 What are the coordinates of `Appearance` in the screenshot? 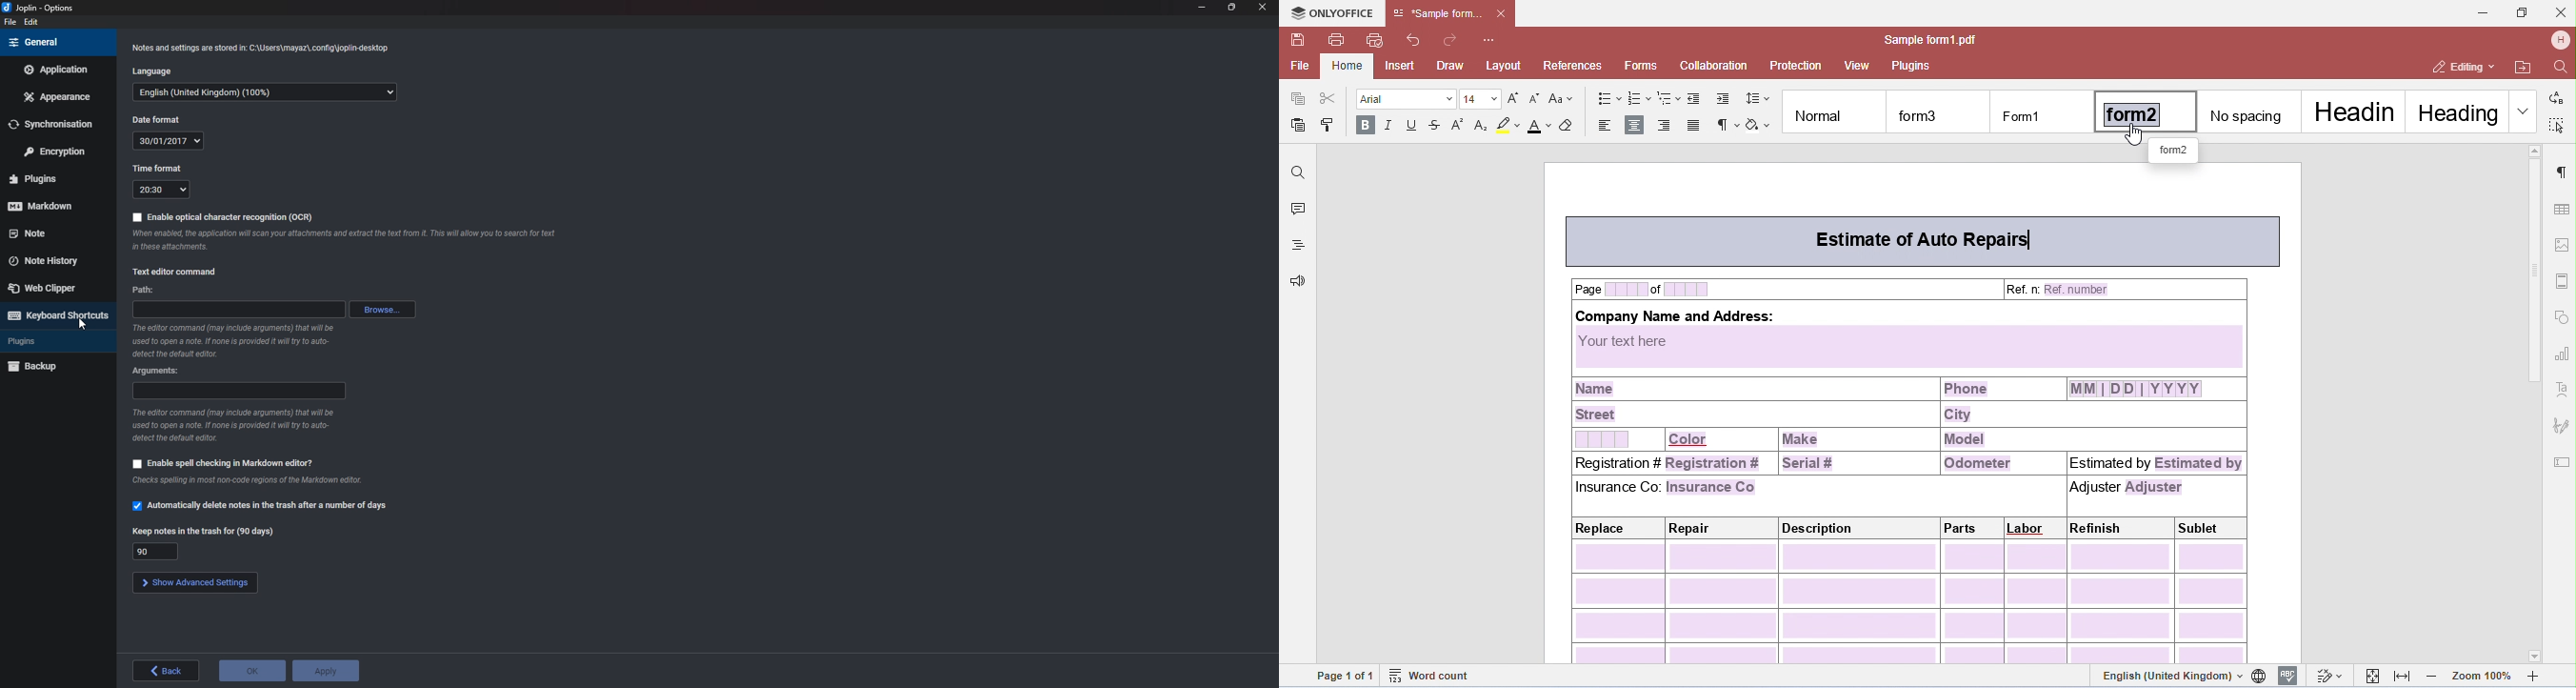 It's located at (59, 96).